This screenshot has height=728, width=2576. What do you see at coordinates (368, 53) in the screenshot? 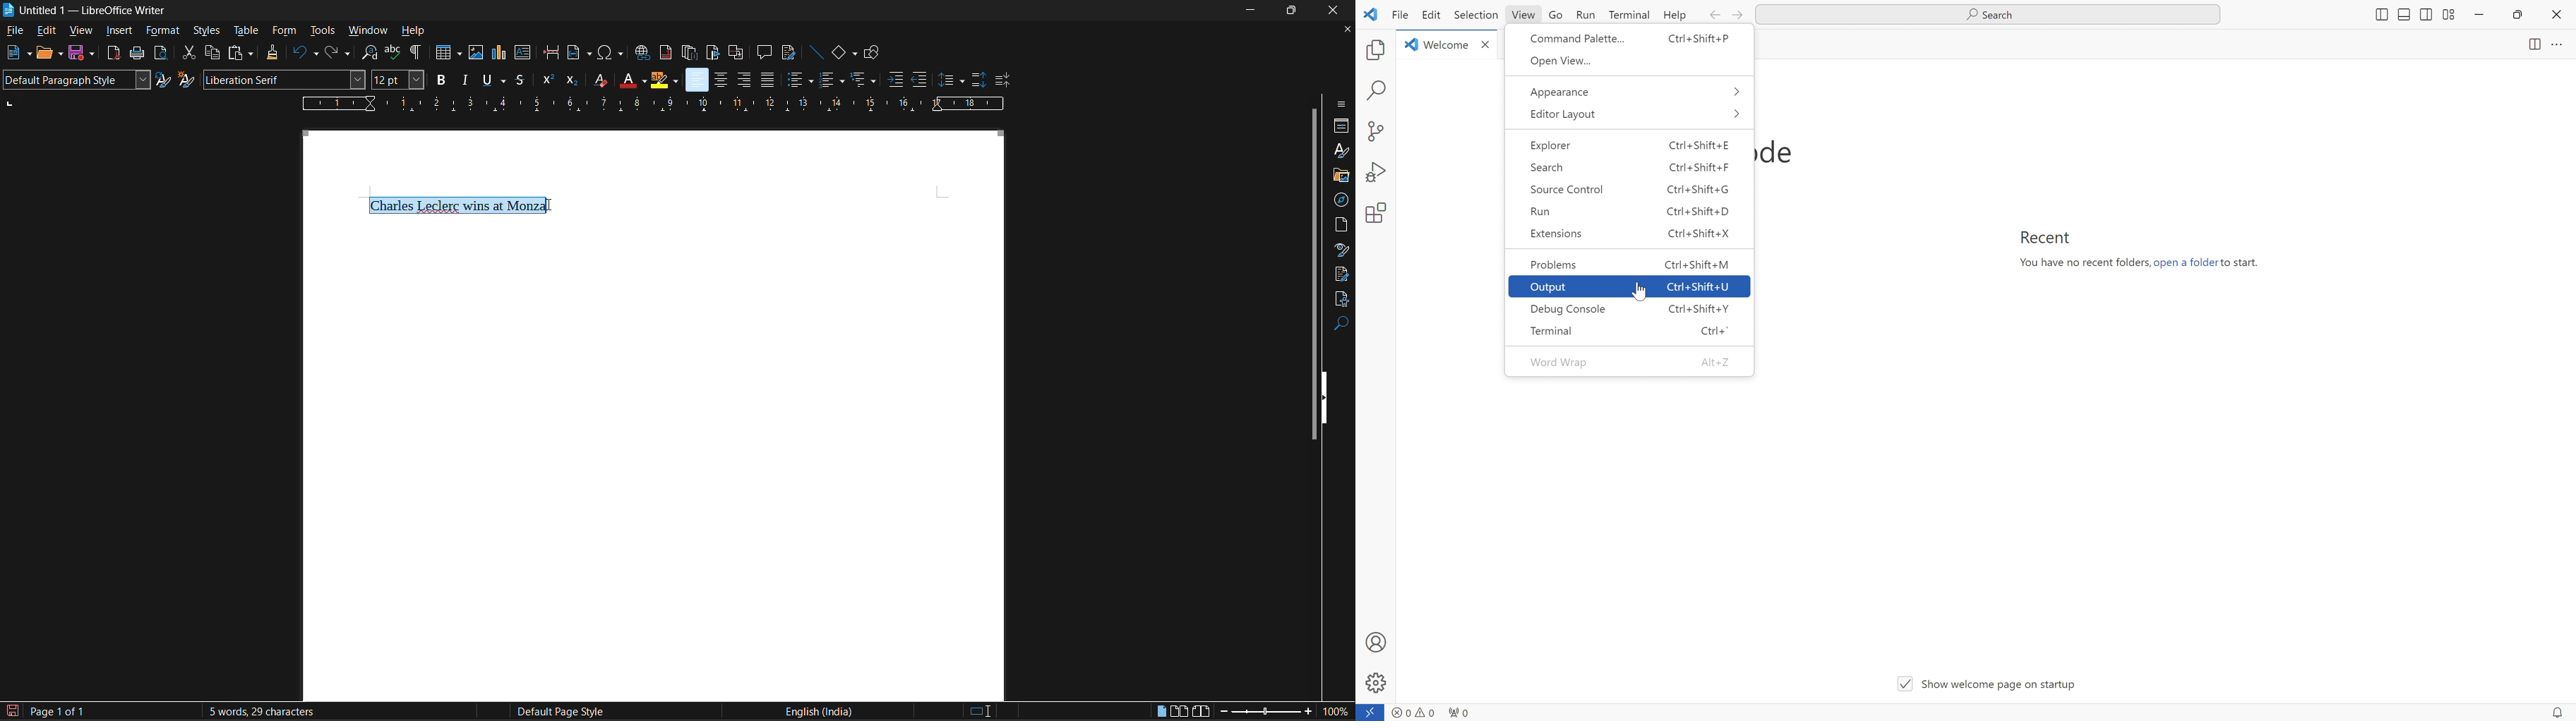
I see `find and replace` at bounding box center [368, 53].